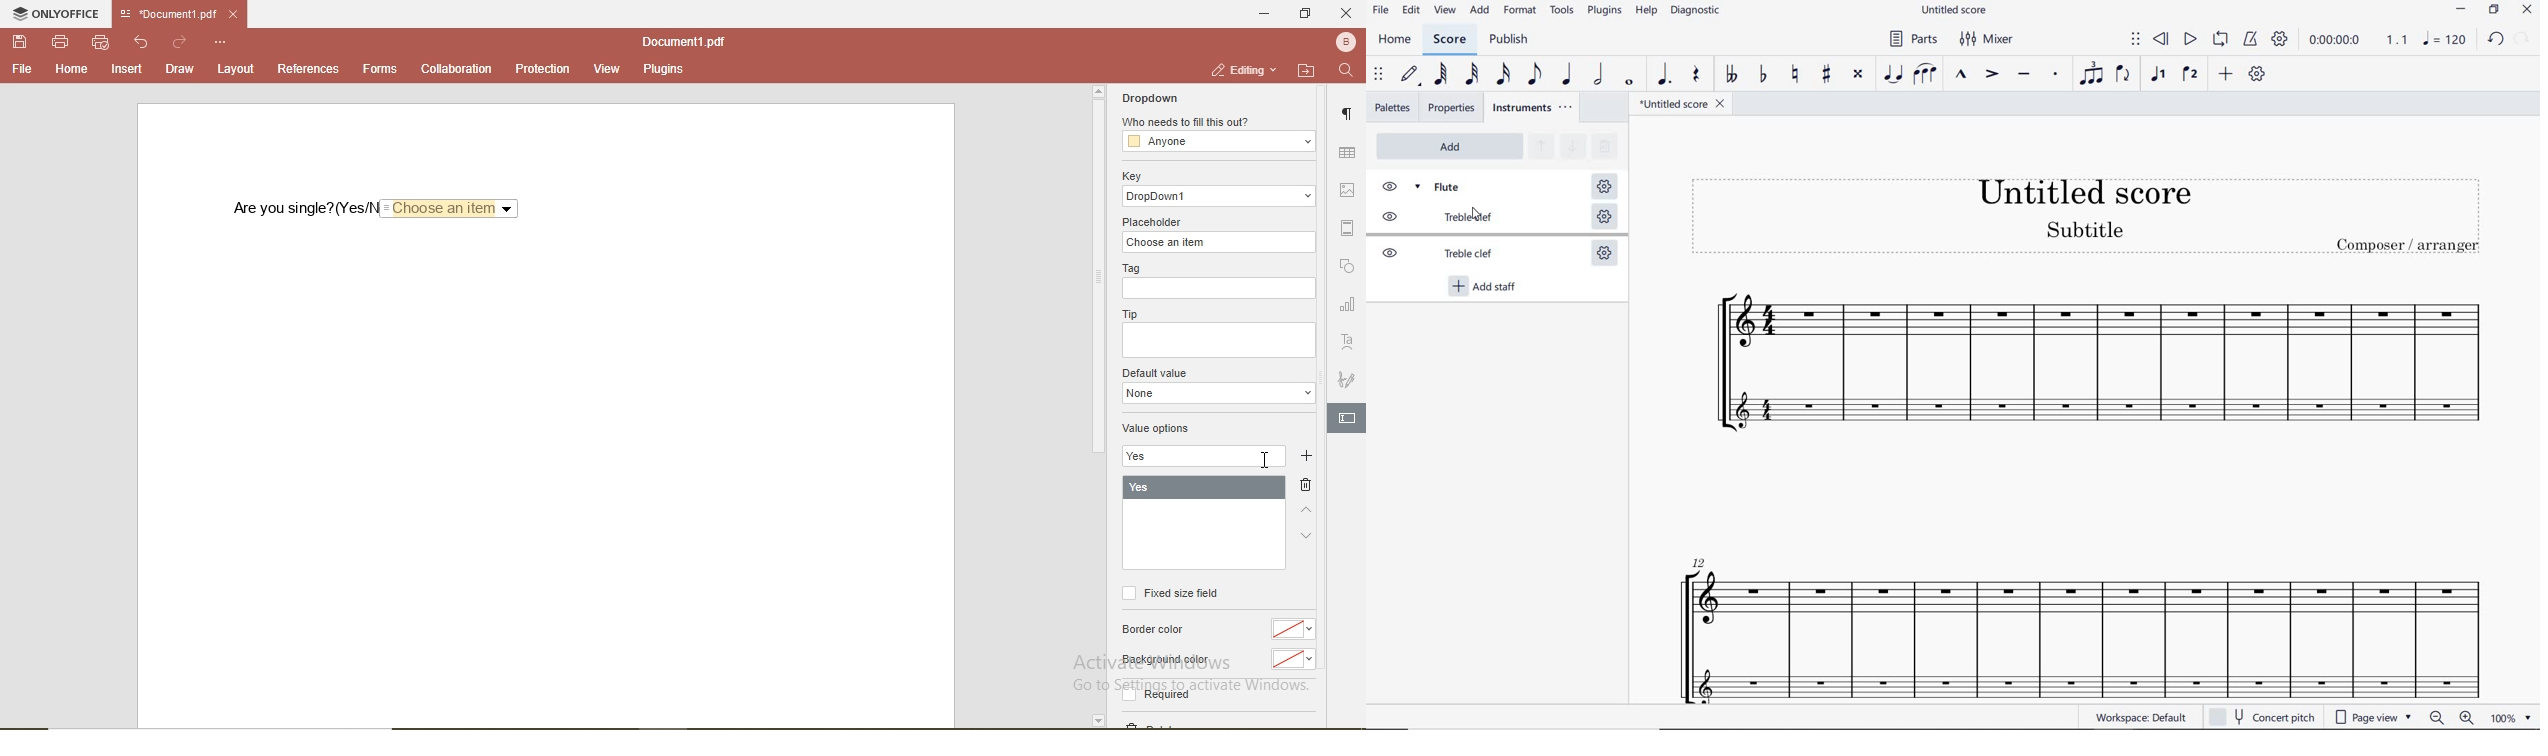  What do you see at coordinates (1379, 76) in the screenshot?
I see `SELECT TO MOVE` at bounding box center [1379, 76].